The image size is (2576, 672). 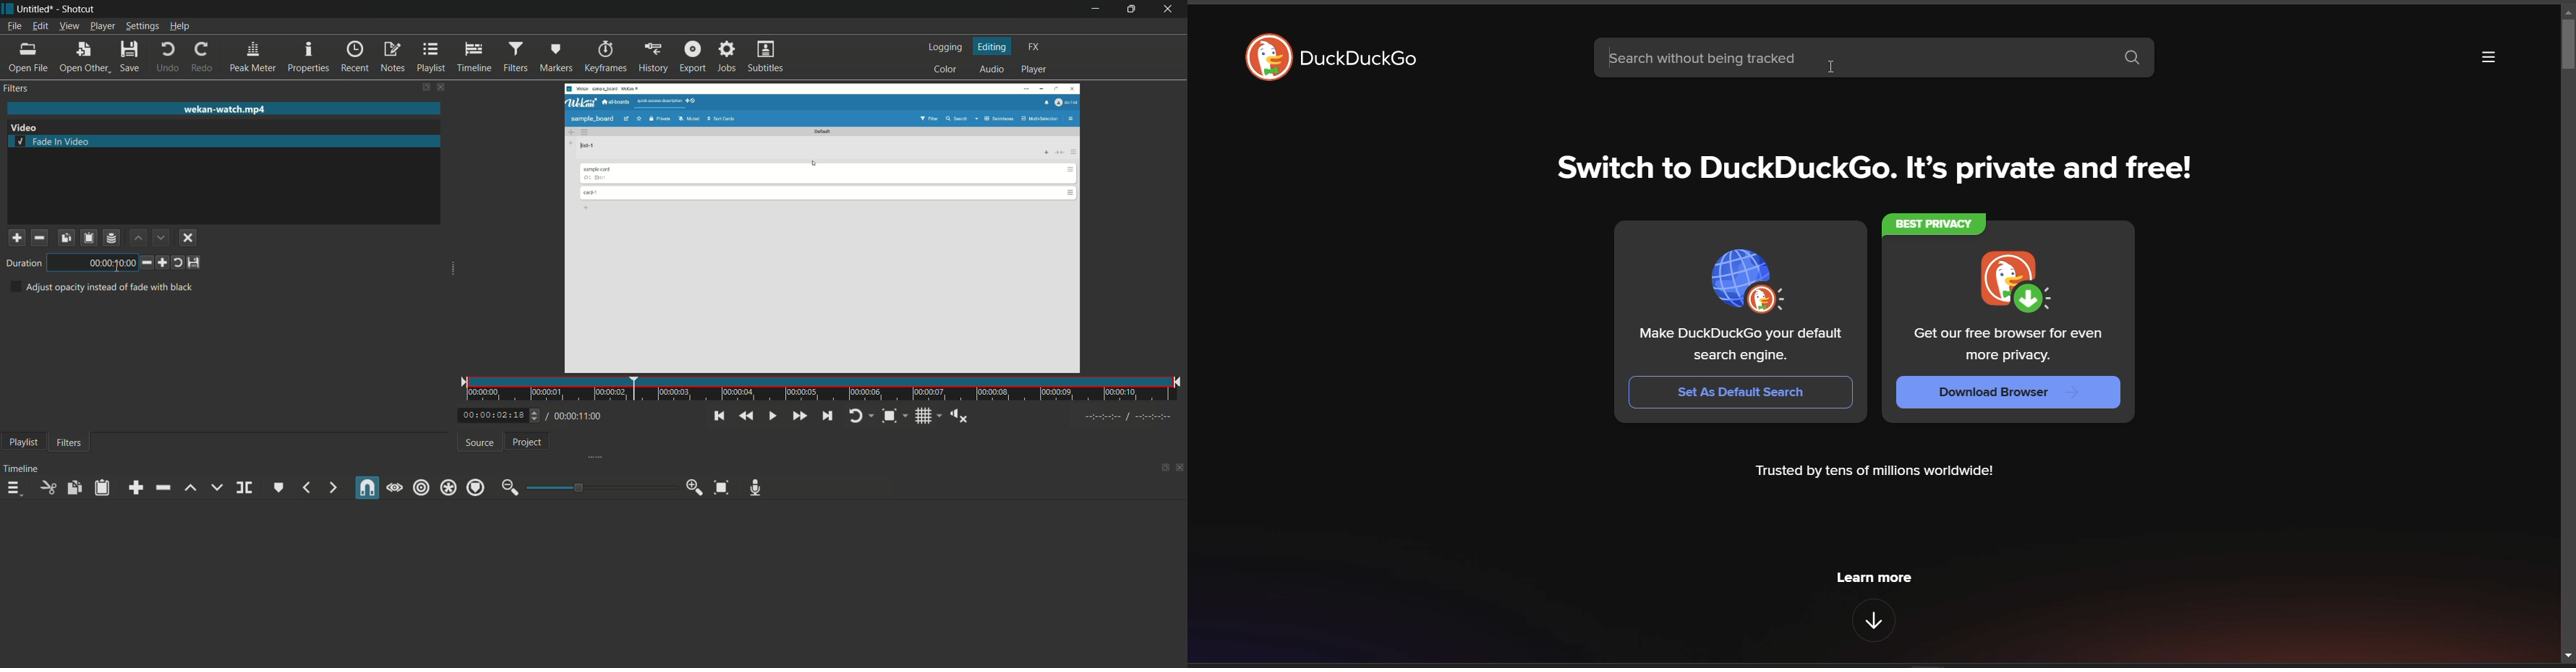 What do you see at coordinates (441, 88) in the screenshot?
I see `close filter` at bounding box center [441, 88].